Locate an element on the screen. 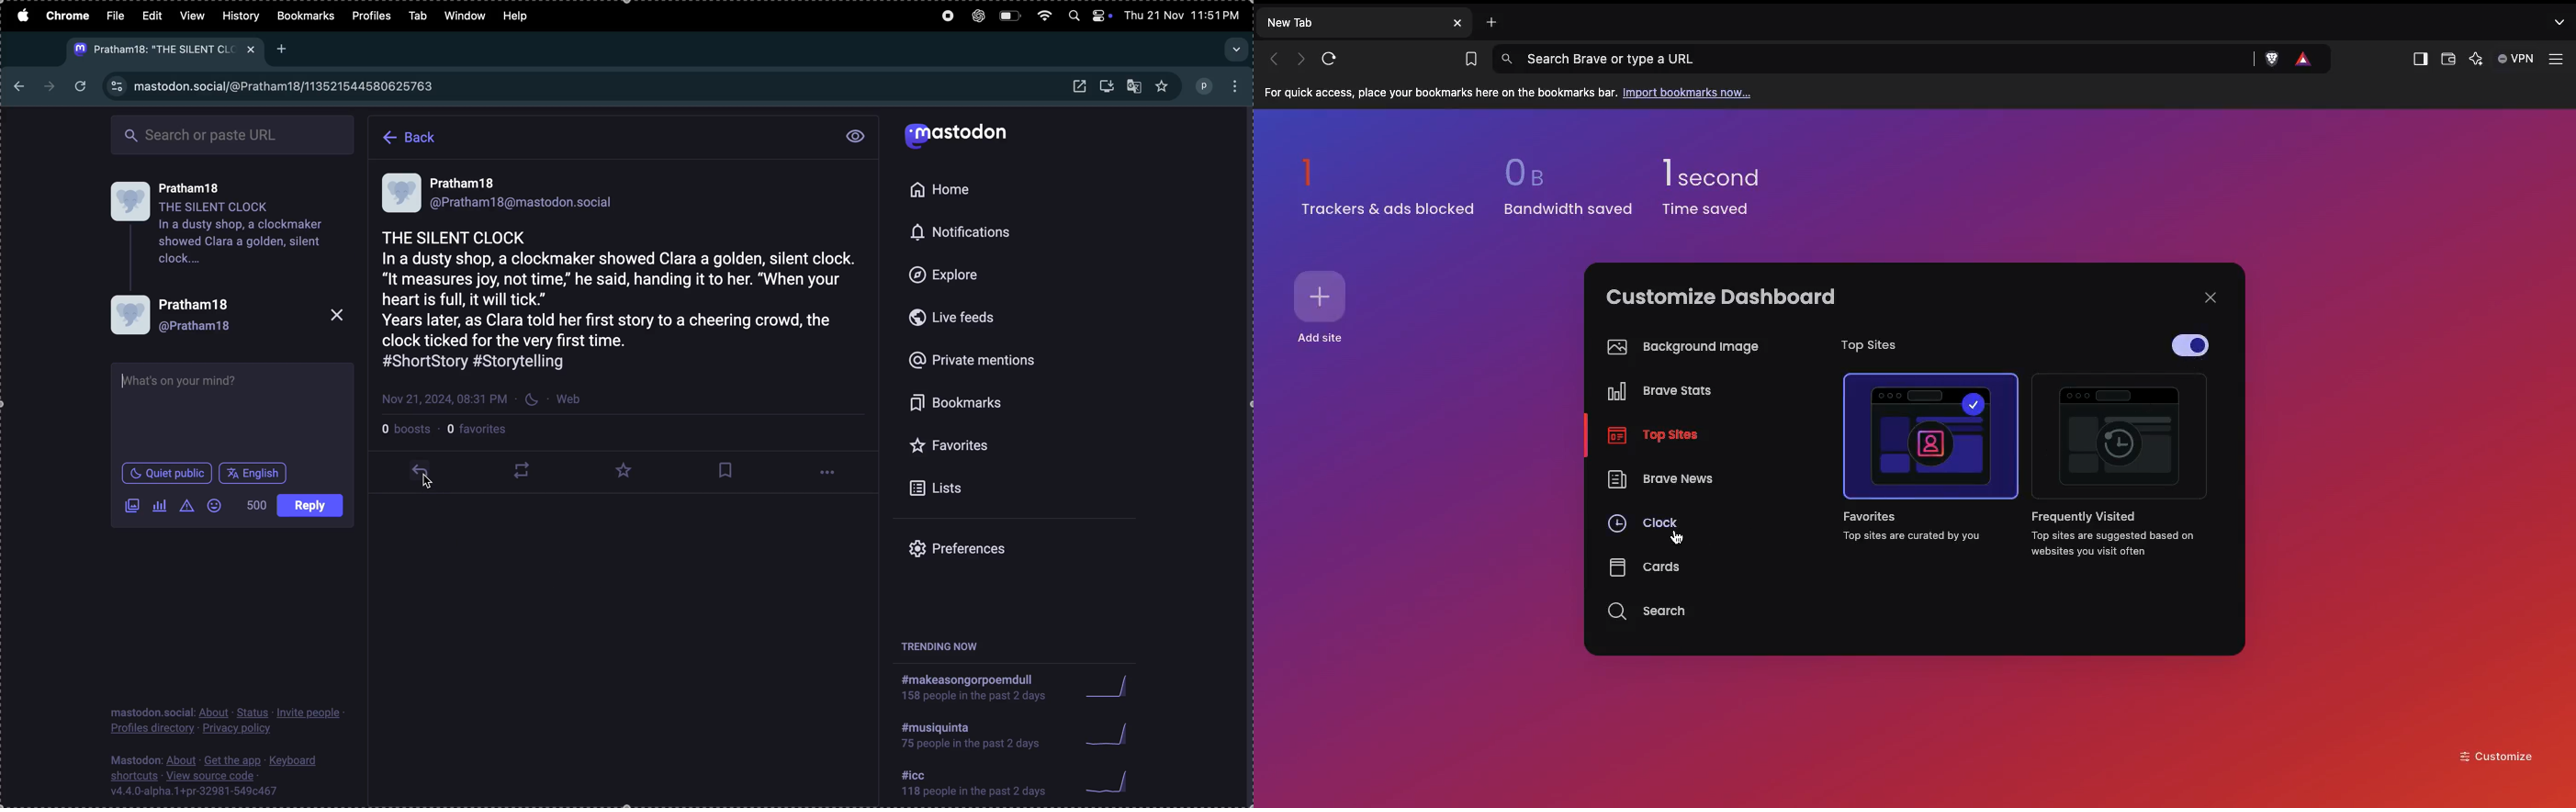 The width and height of the screenshot is (2576, 812). Refresh page is located at coordinates (1335, 59).